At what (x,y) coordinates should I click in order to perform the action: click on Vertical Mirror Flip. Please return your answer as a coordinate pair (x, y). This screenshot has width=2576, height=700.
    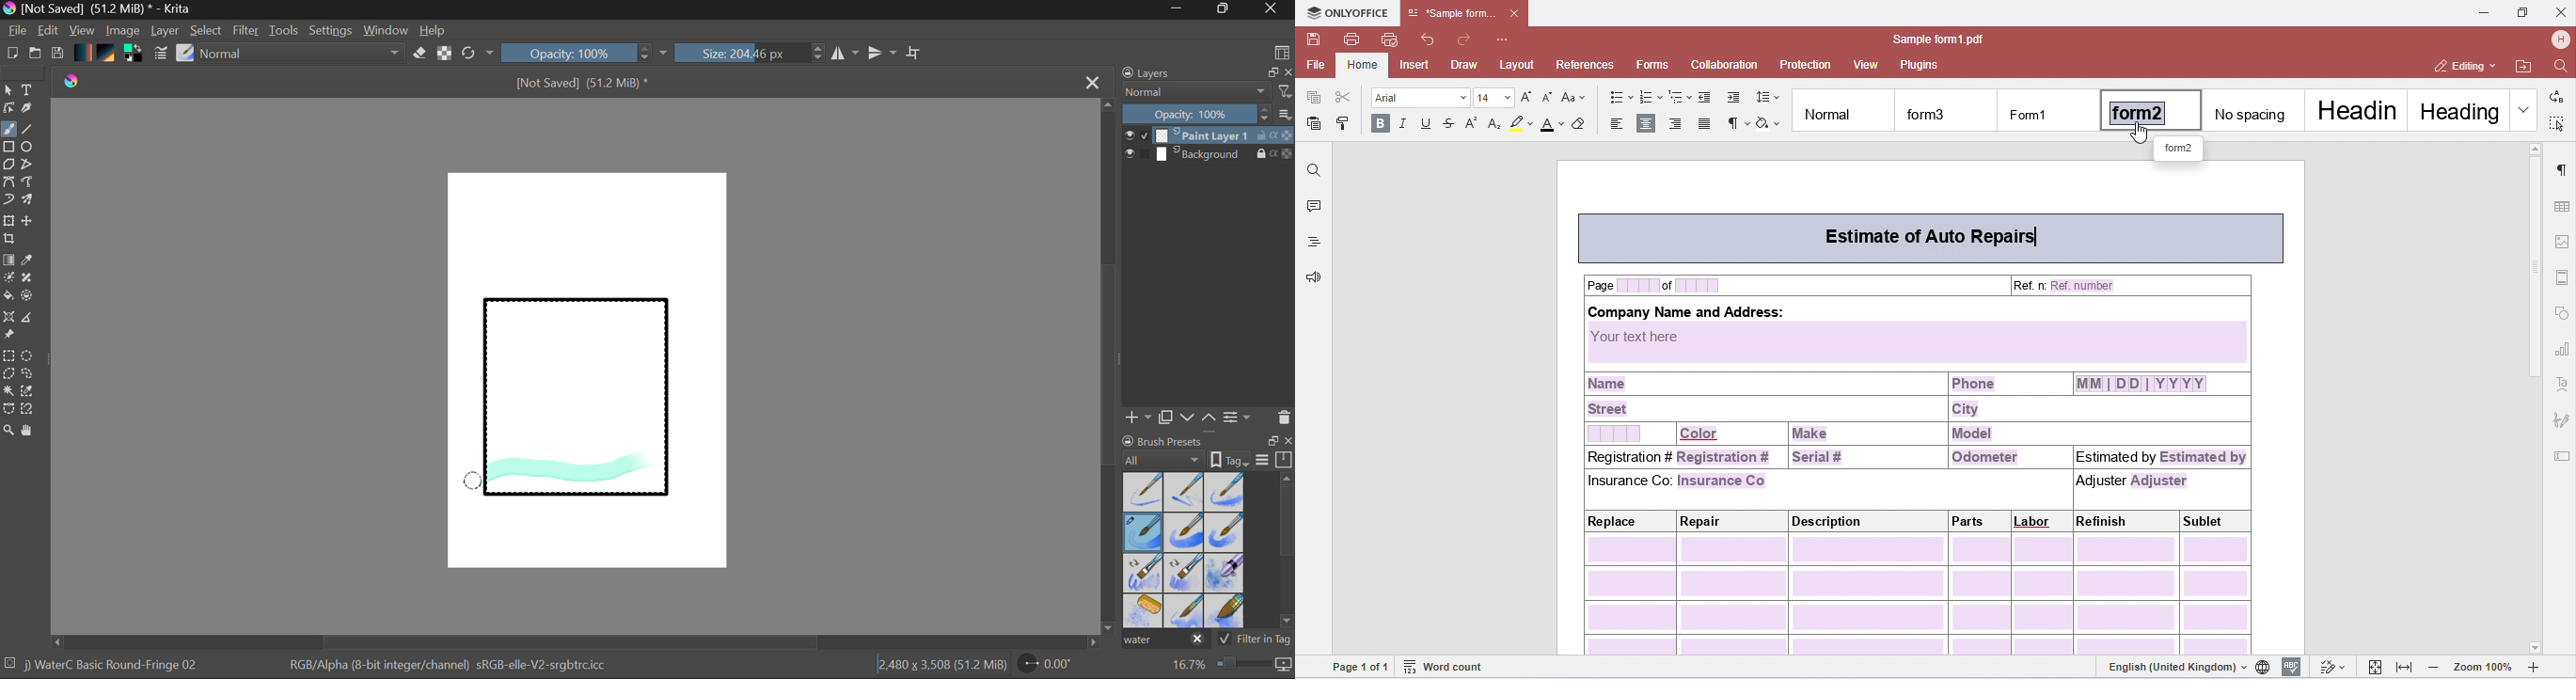
    Looking at the image, I should click on (845, 53).